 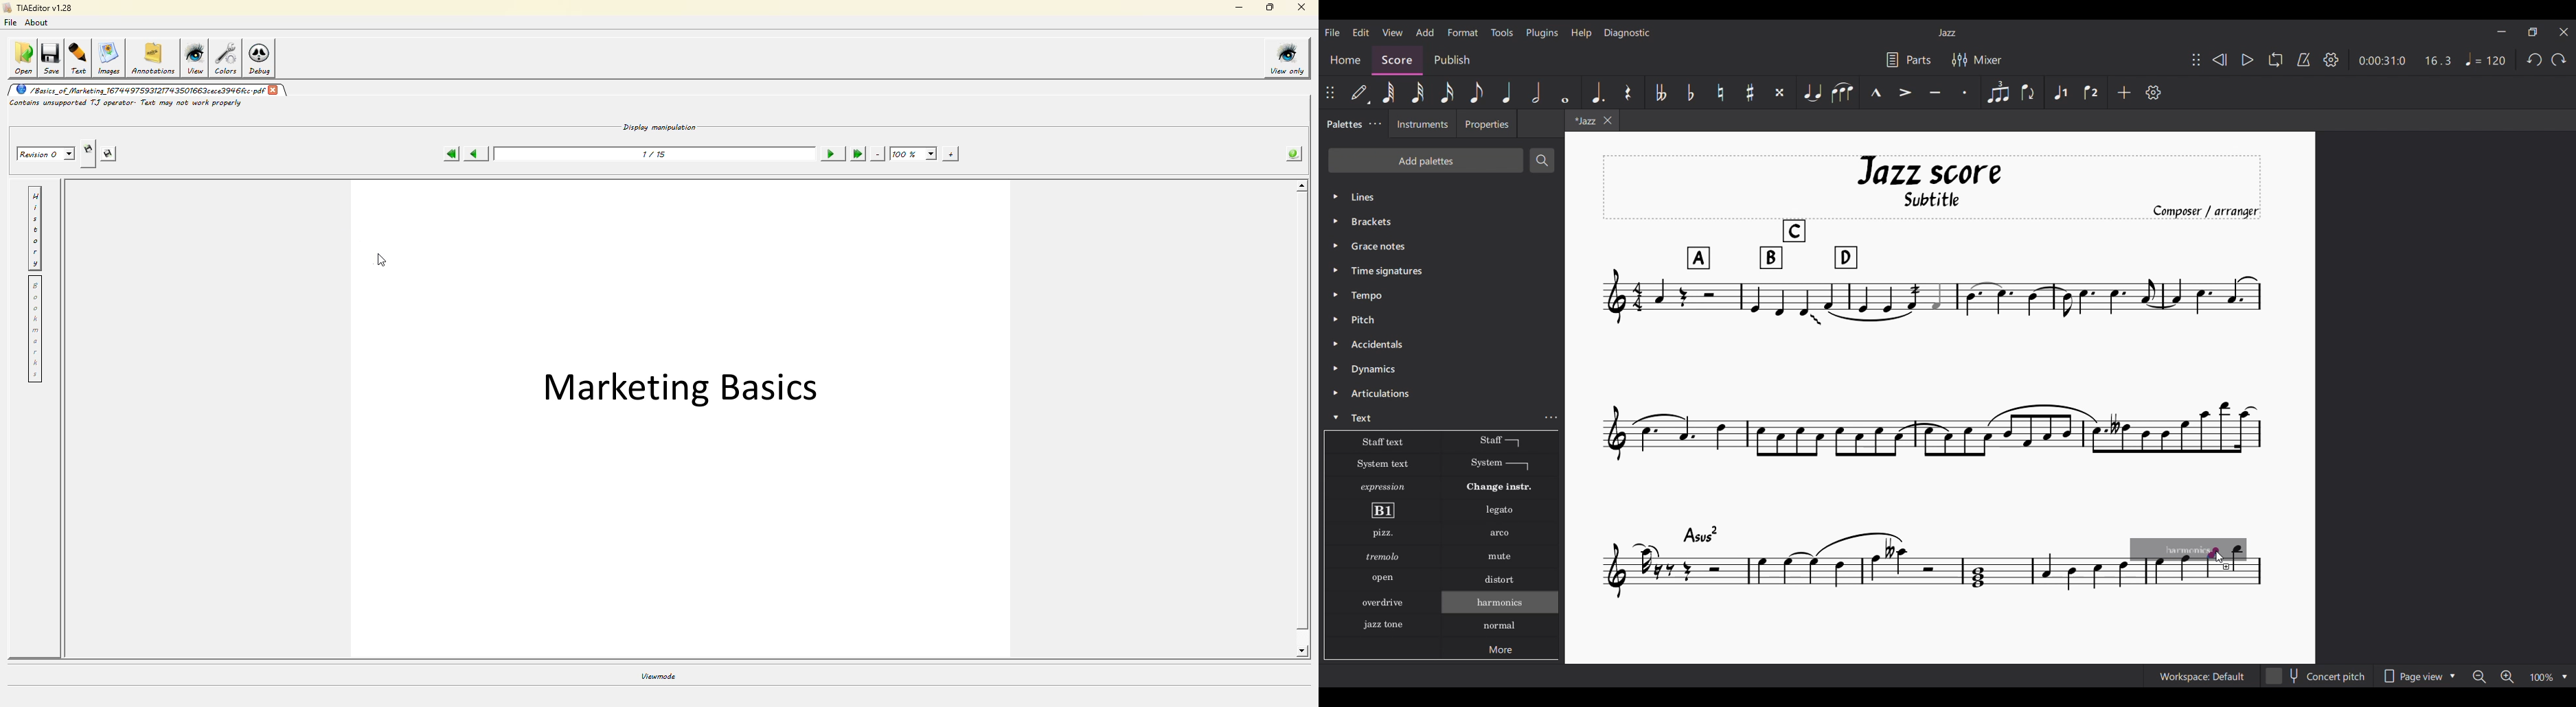 What do you see at coordinates (1382, 394) in the screenshot?
I see `Articulation` at bounding box center [1382, 394].